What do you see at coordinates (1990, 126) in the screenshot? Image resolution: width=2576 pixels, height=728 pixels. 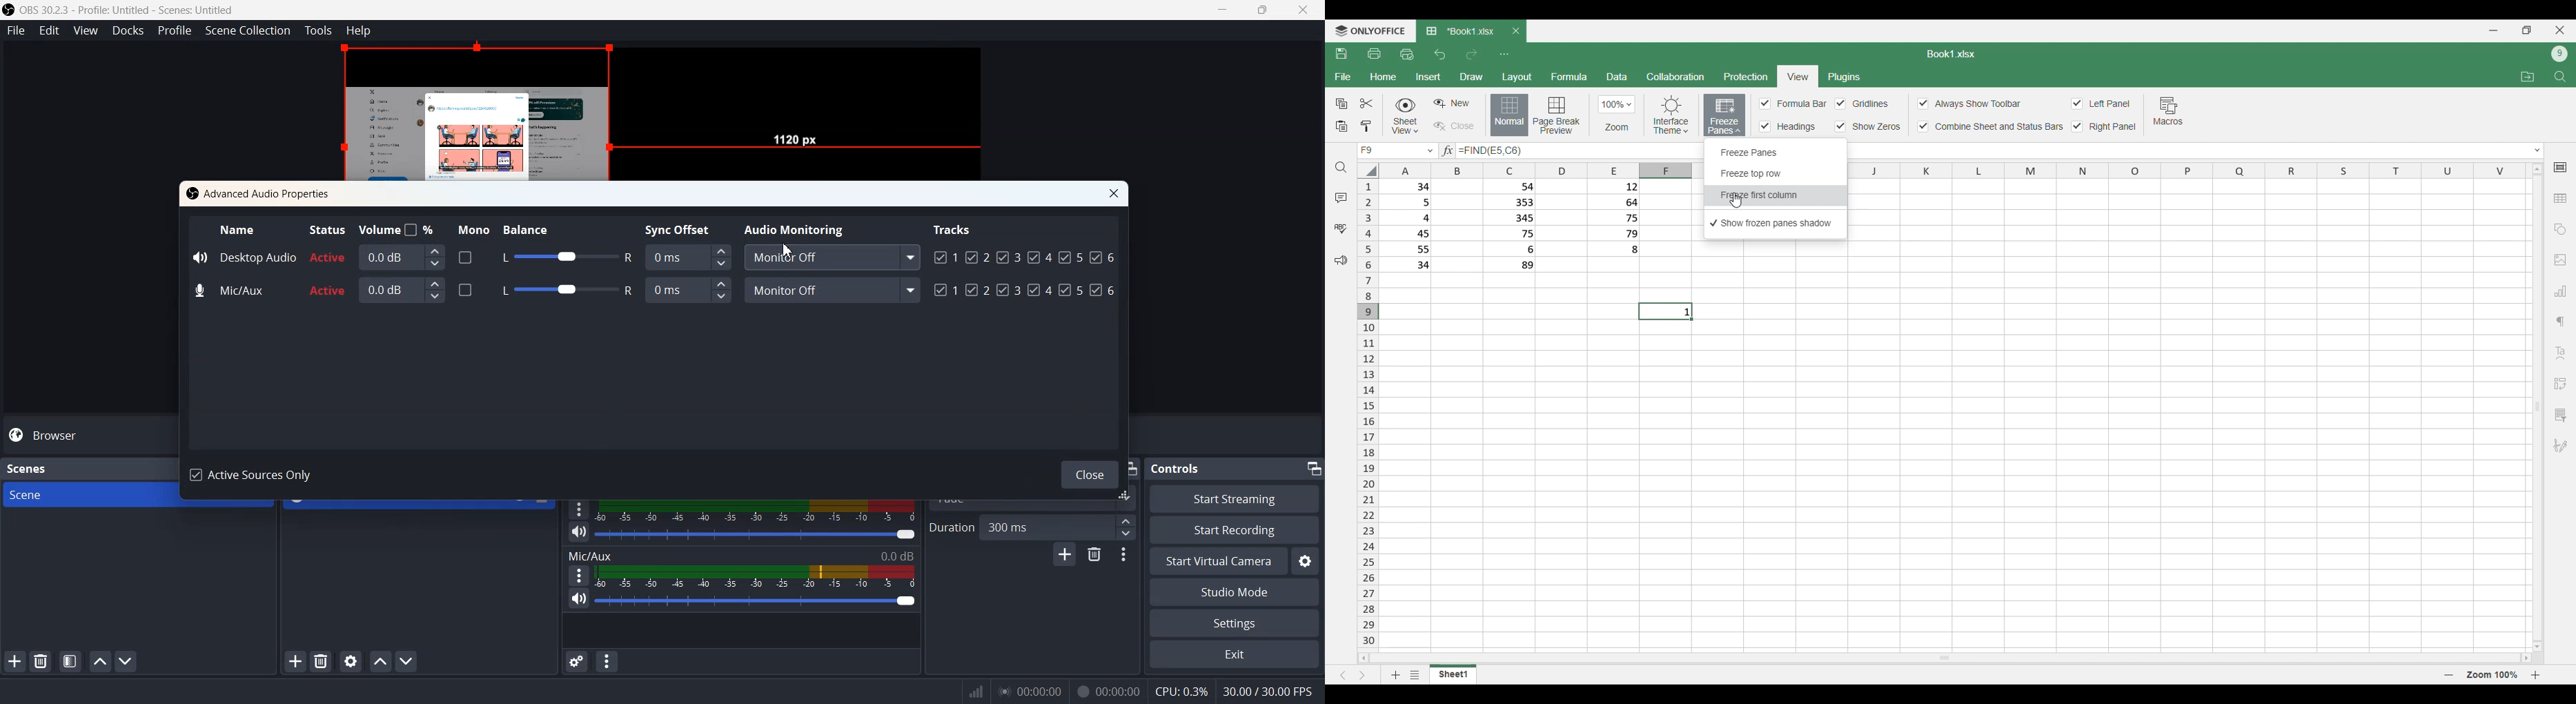 I see `Combine sheet and status bar toggle` at bounding box center [1990, 126].